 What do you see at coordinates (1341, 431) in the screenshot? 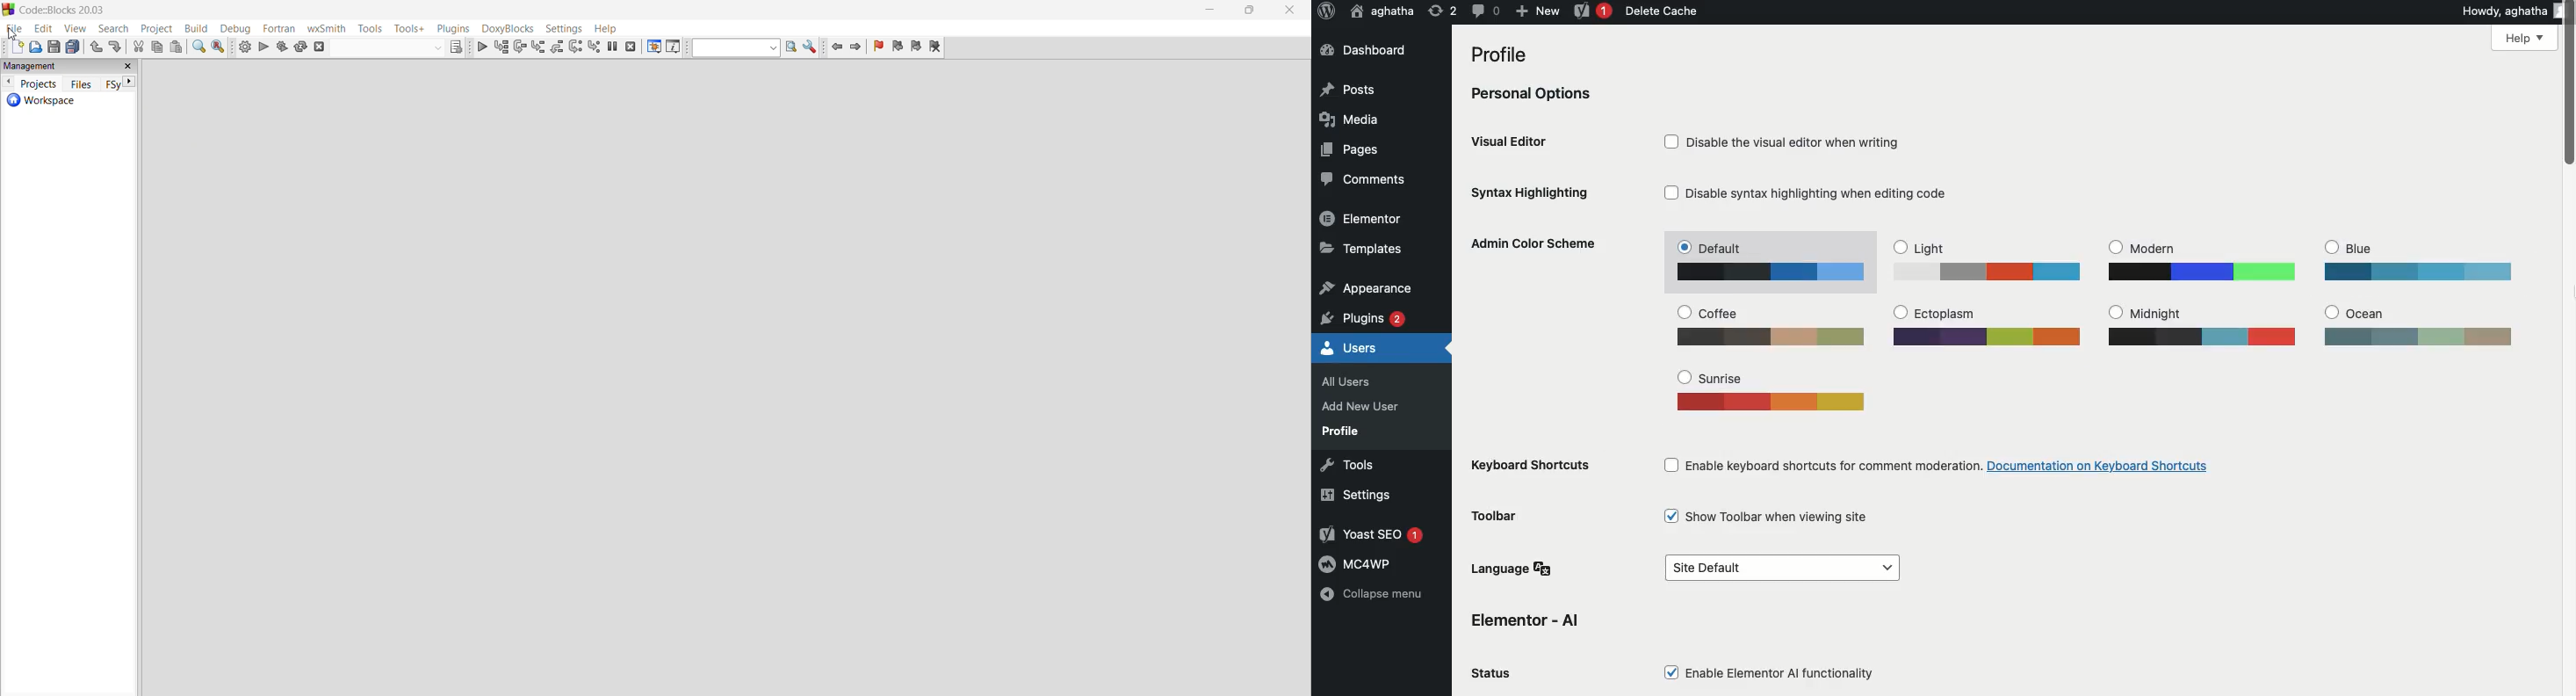
I see `Profile` at bounding box center [1341, 431].